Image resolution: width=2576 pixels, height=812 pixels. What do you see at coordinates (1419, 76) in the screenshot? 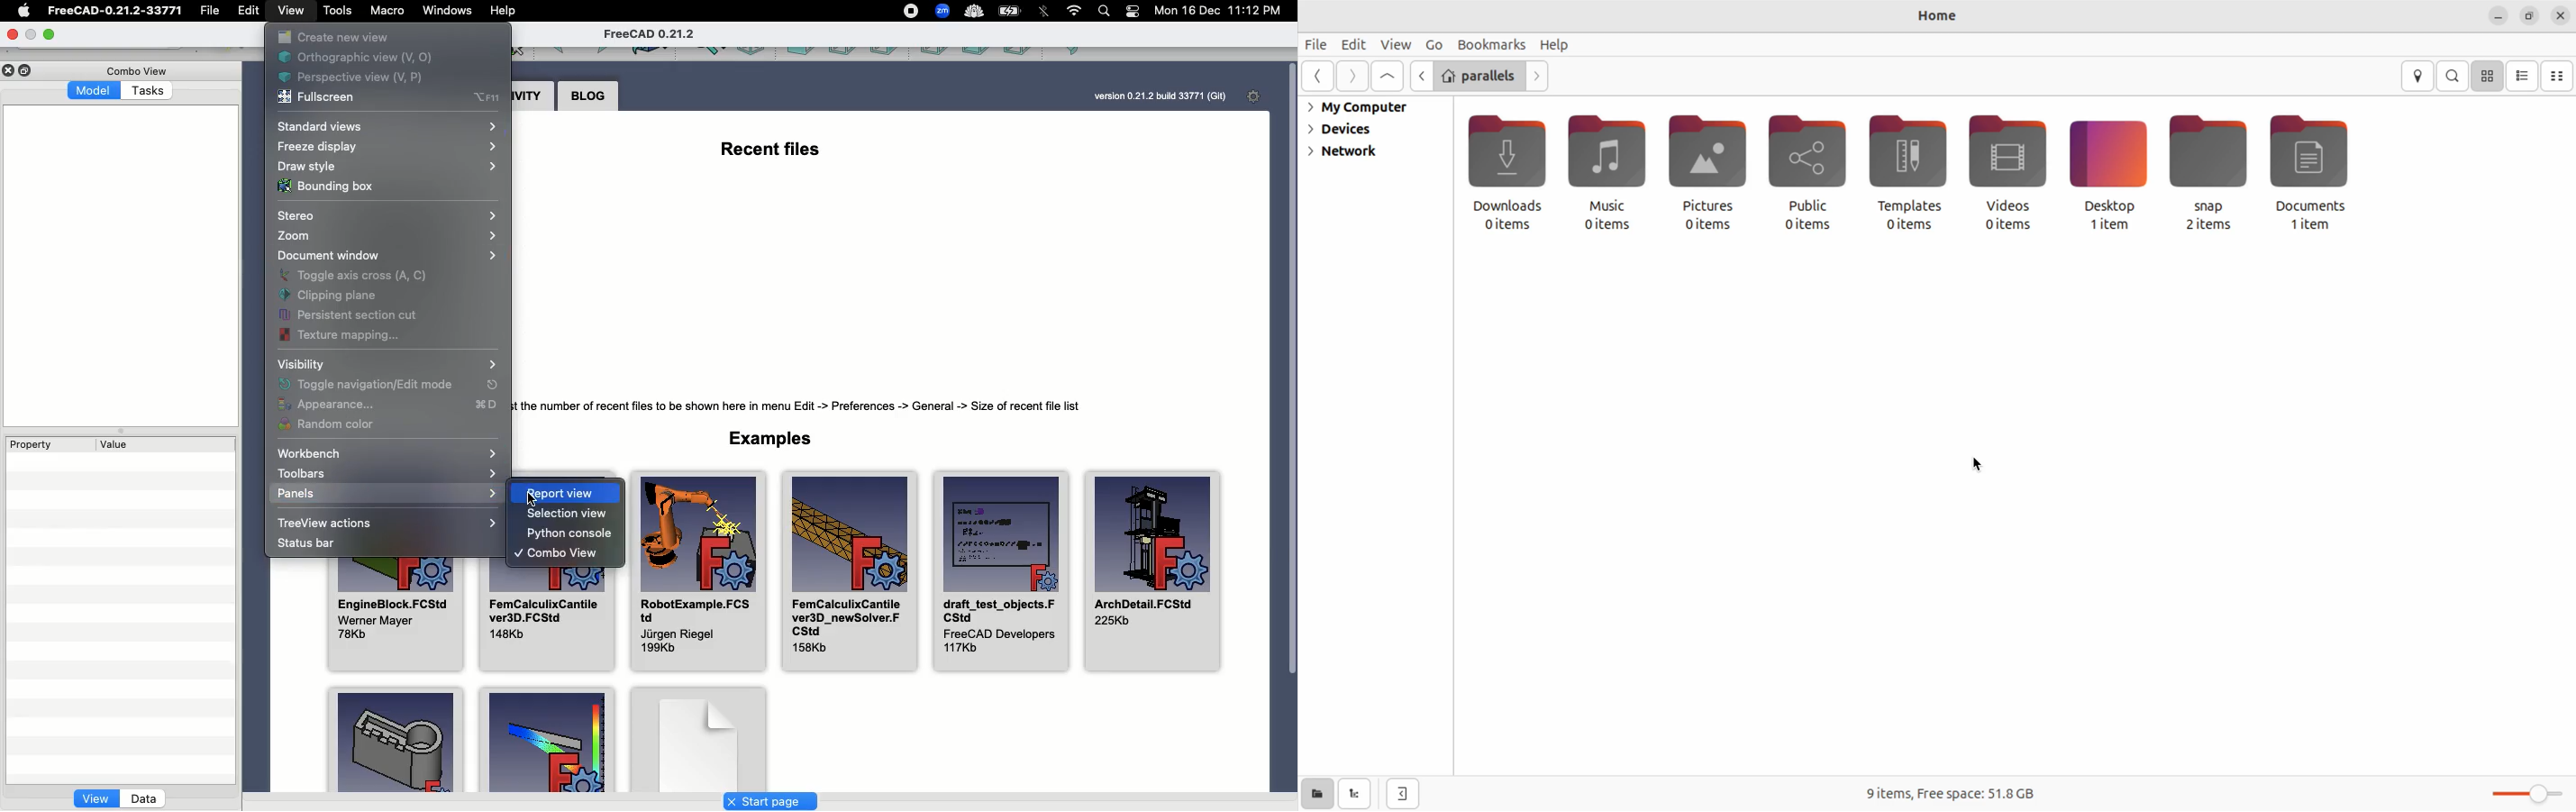
I see `go back` at bounding box center [1419, 76].